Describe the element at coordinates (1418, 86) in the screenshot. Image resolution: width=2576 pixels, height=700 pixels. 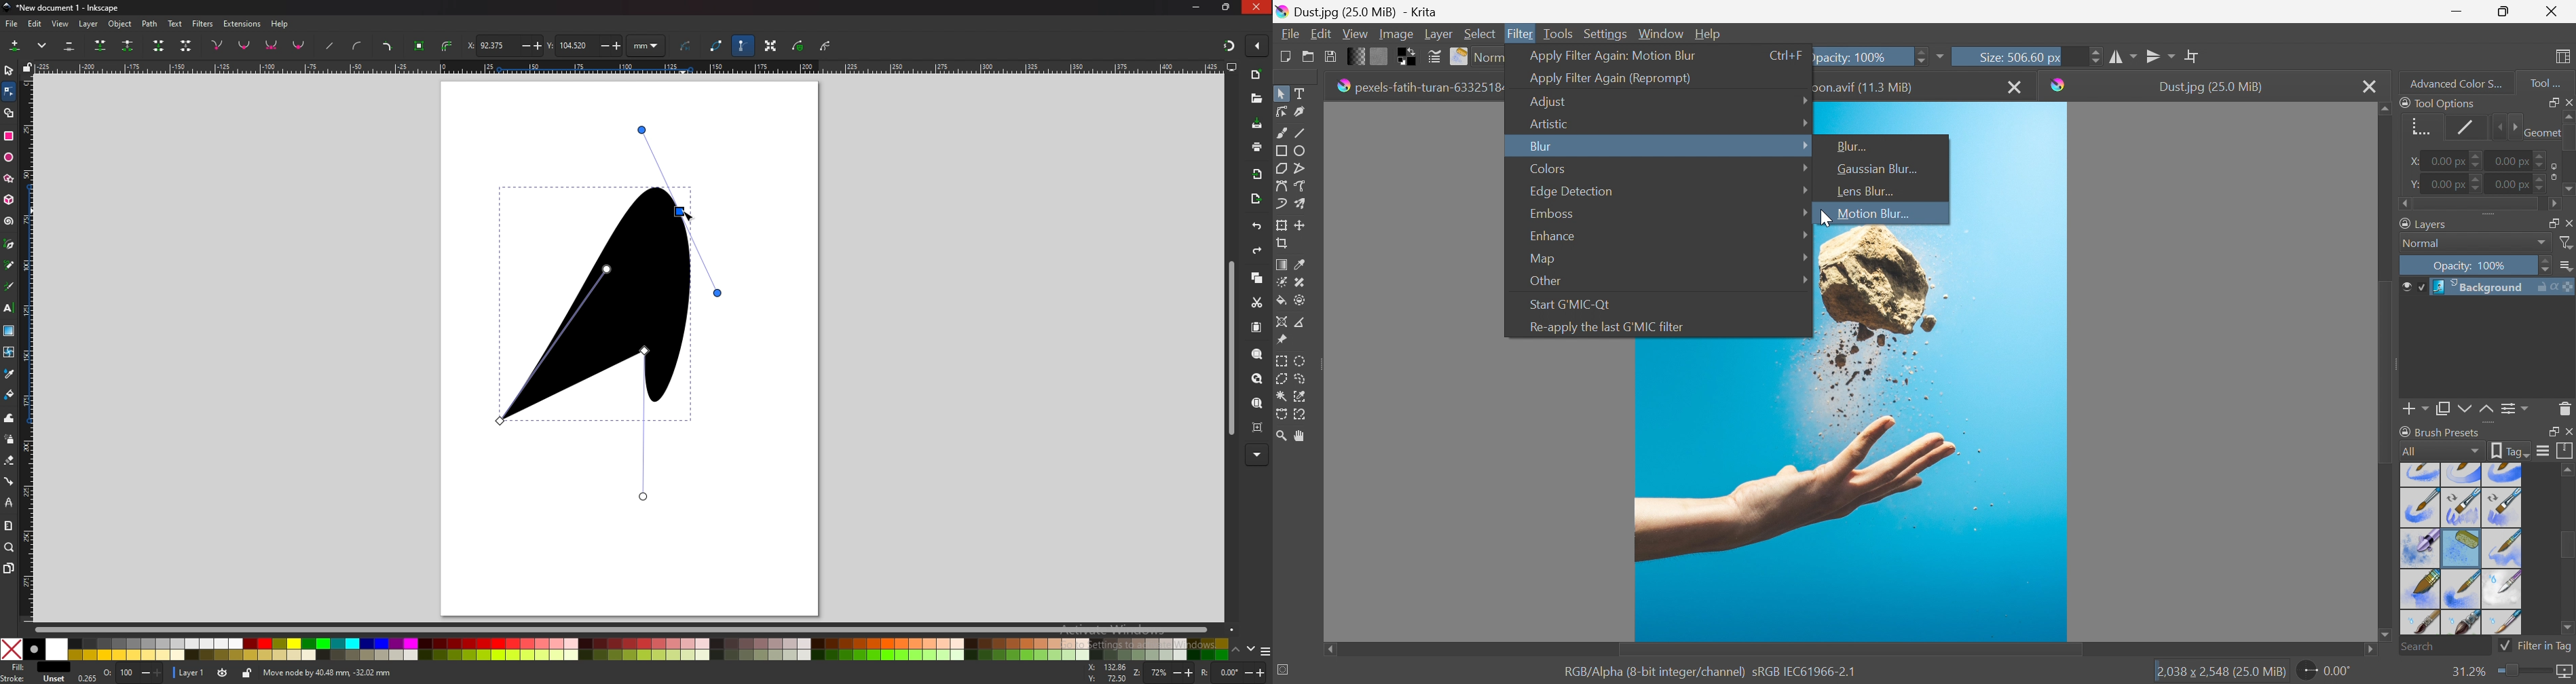
I see `pexels-fatih-turan-6332518` at that location.